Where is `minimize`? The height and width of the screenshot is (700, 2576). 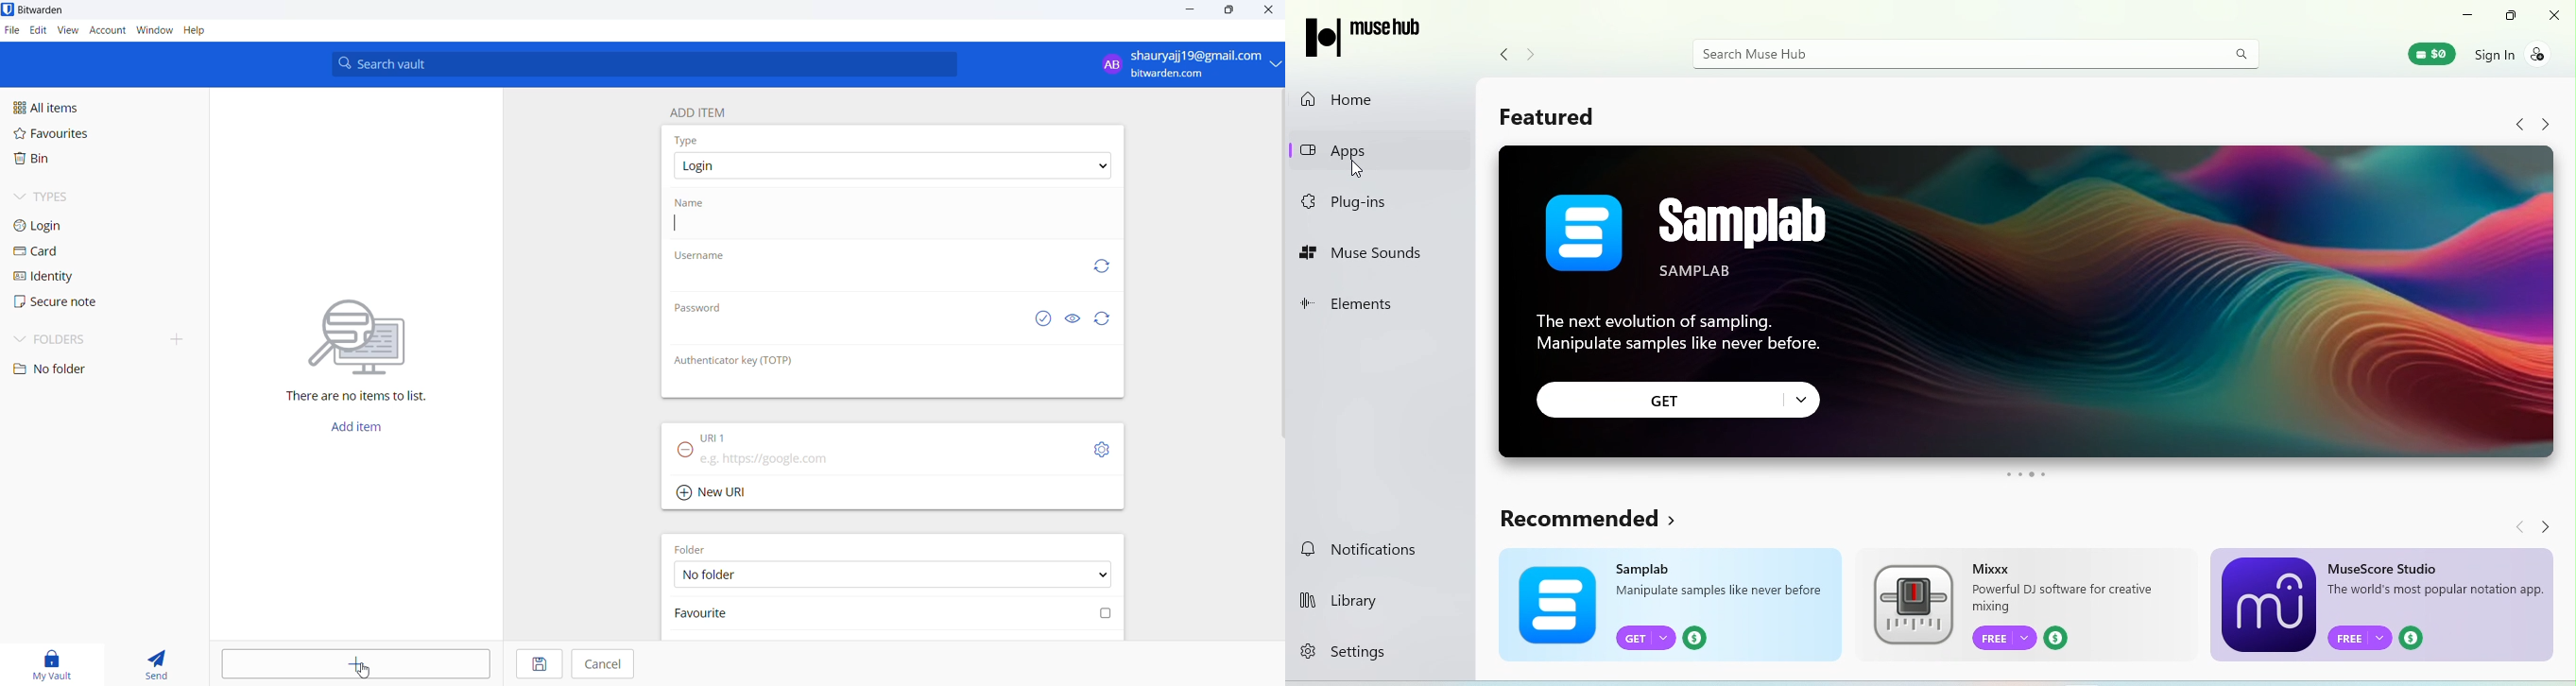 minimize is located at coordinates (1189, 13).